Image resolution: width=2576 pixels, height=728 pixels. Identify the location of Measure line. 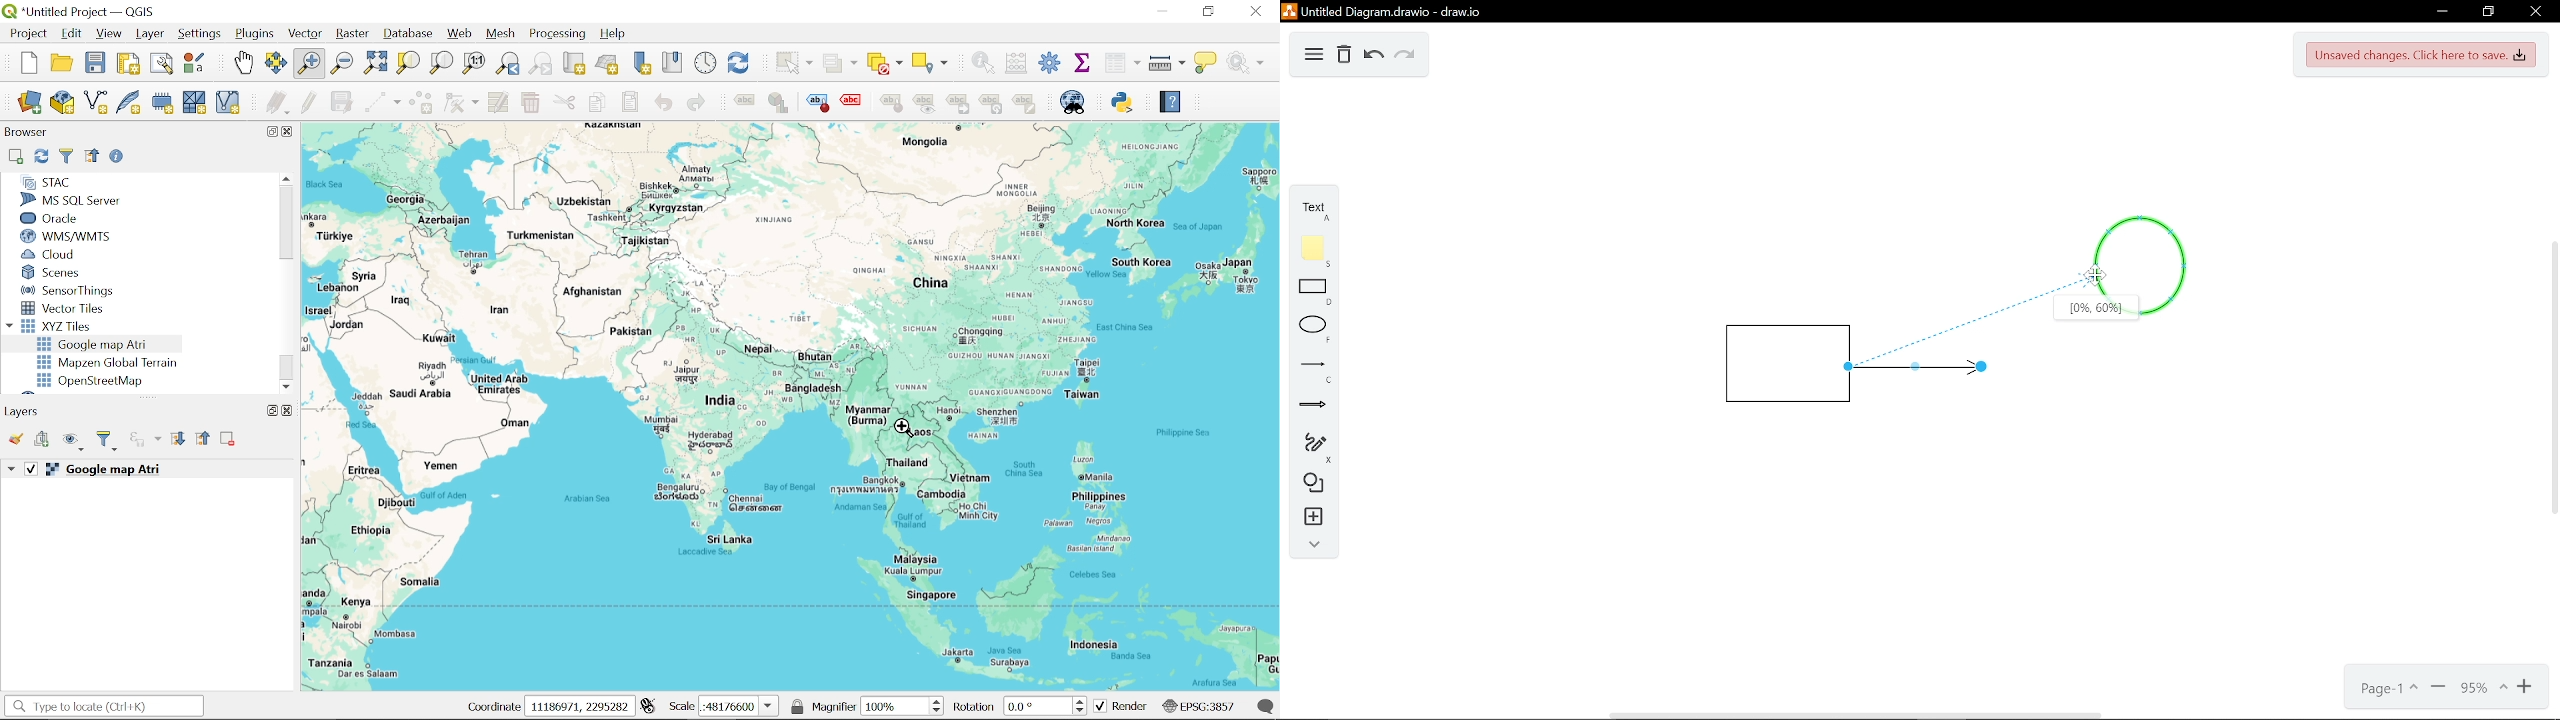
(1168, 64).